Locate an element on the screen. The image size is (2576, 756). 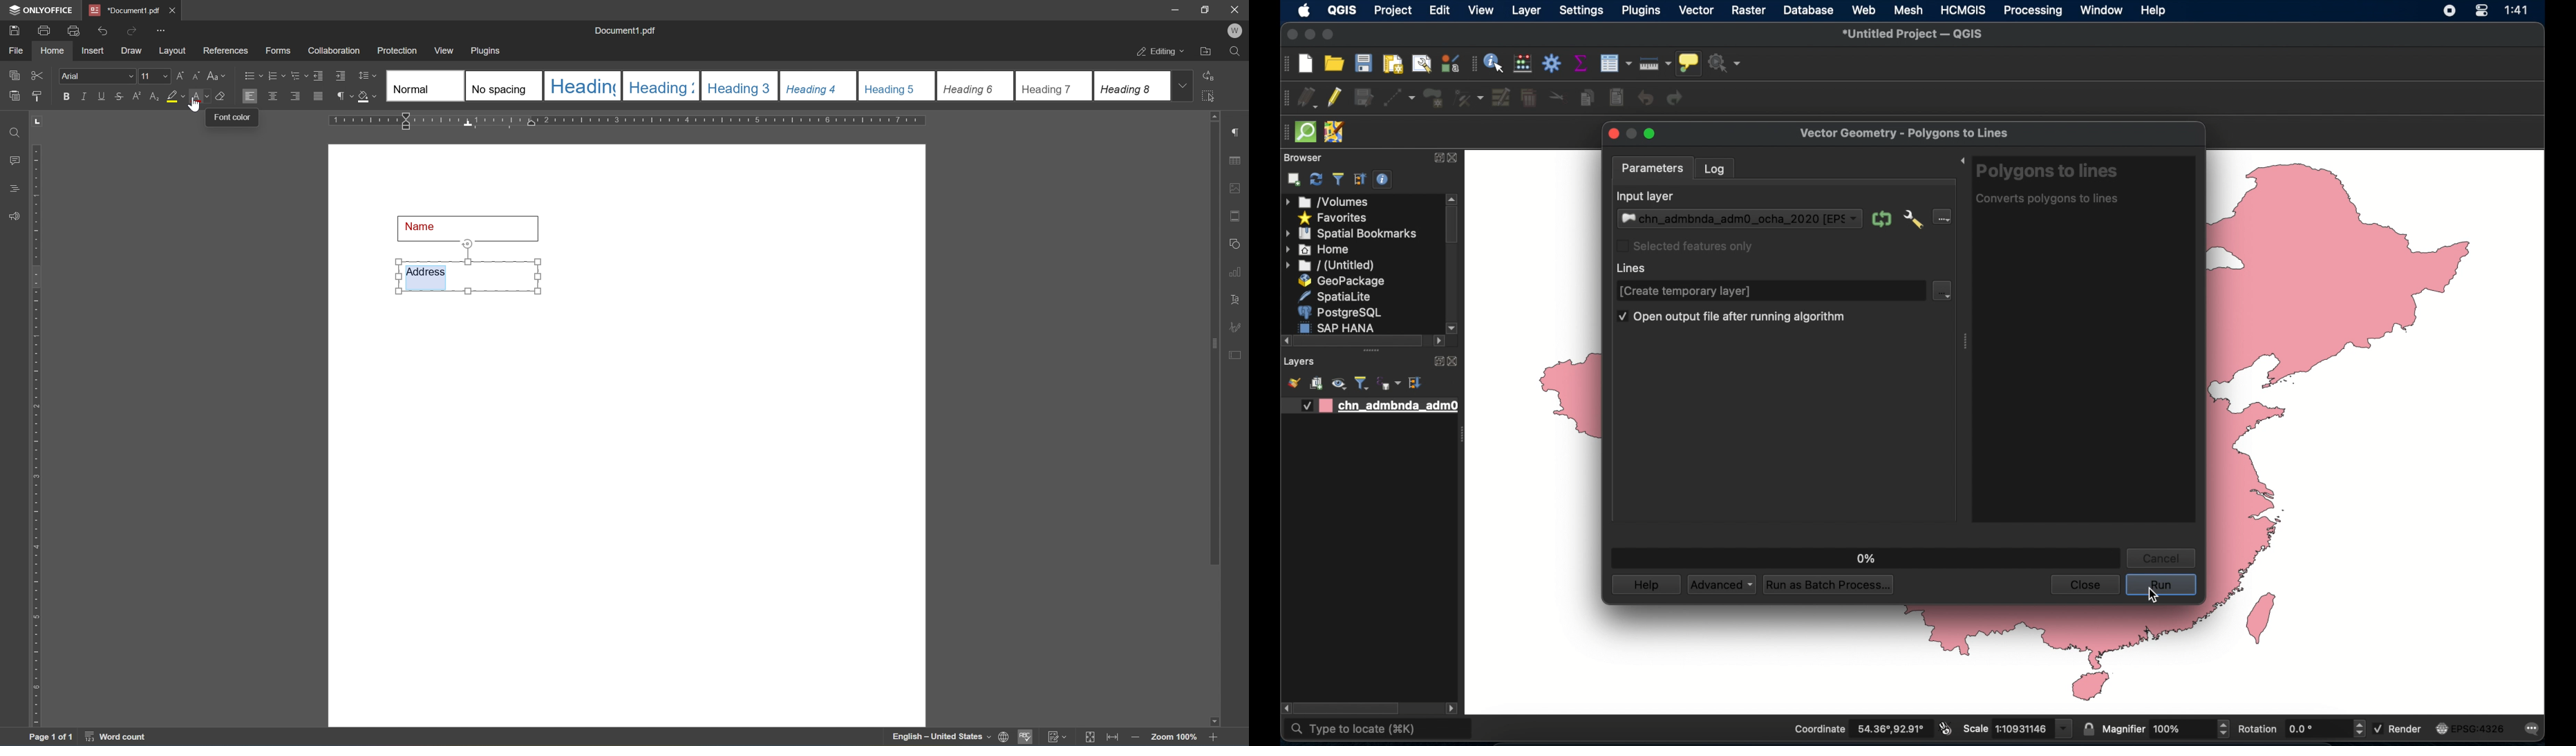
modify attributes is located at coordinates (1615, 63).